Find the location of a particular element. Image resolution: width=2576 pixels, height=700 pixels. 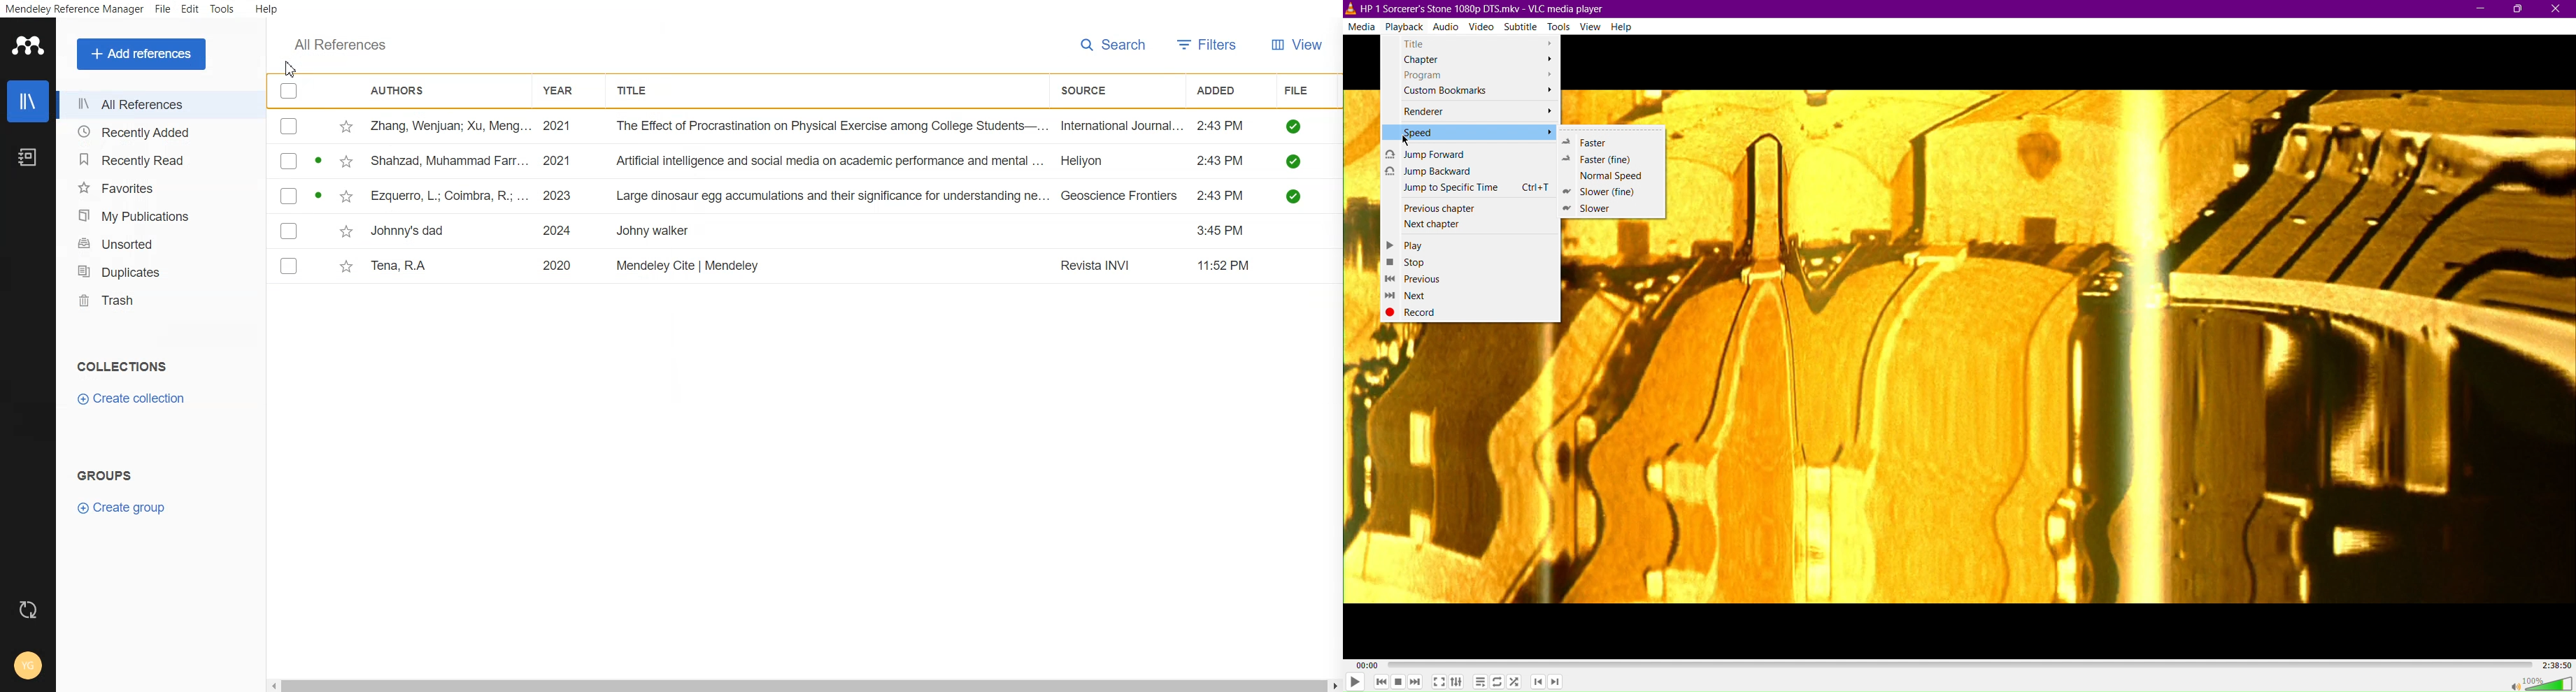

Tena, RA is located at coordinates (403, 266).